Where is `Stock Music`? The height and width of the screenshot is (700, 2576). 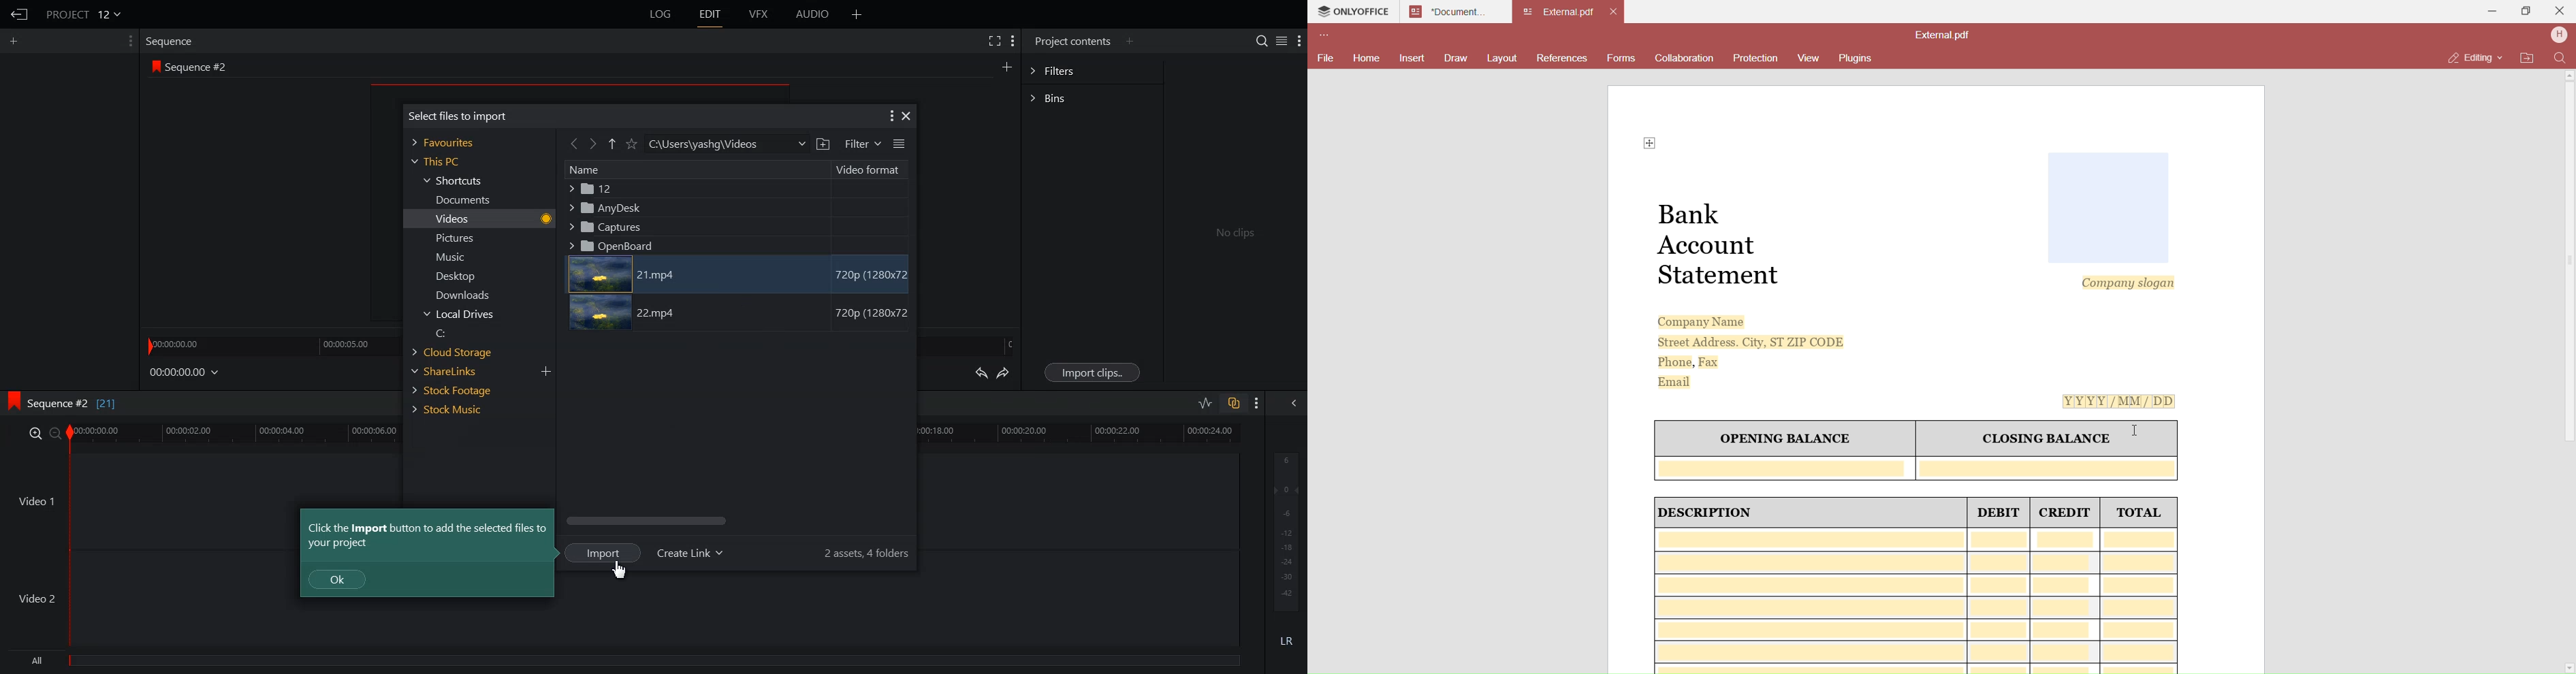
Stock Music is located at coordinates (457, 409).